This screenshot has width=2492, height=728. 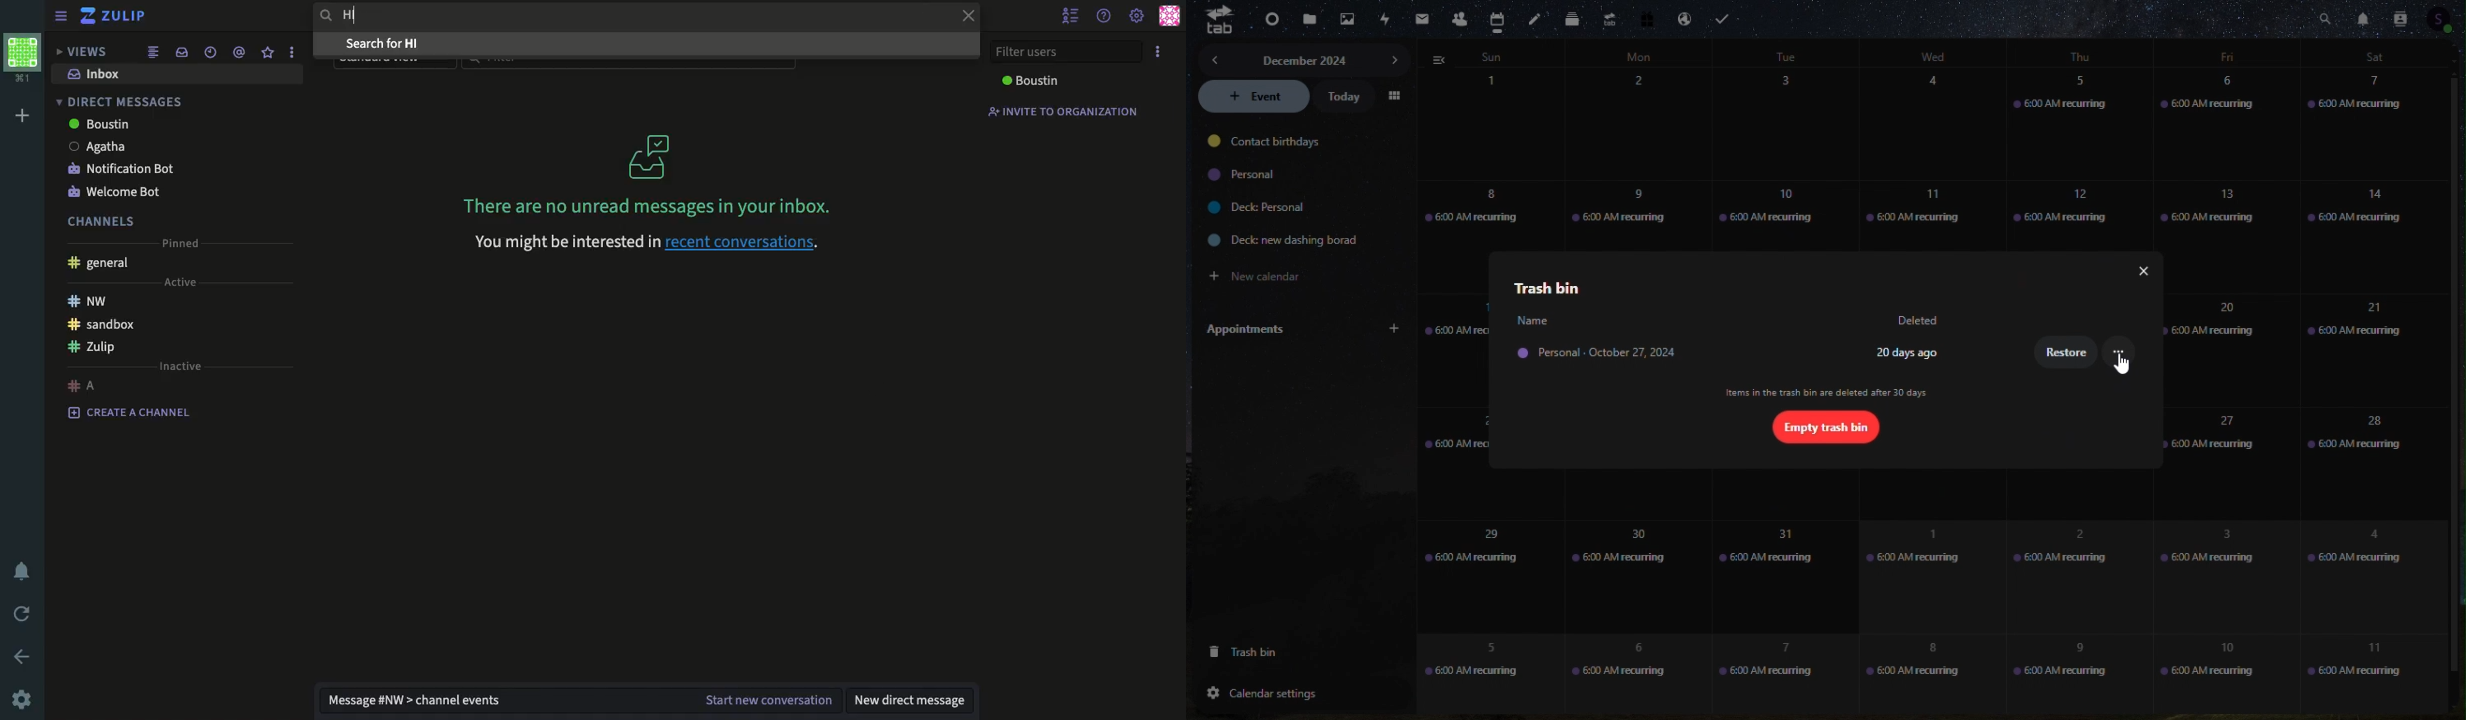 What do you see at coordinates (1921, 321) in the screenshot?
I see `deleted` at bounding box center [1921, 321].